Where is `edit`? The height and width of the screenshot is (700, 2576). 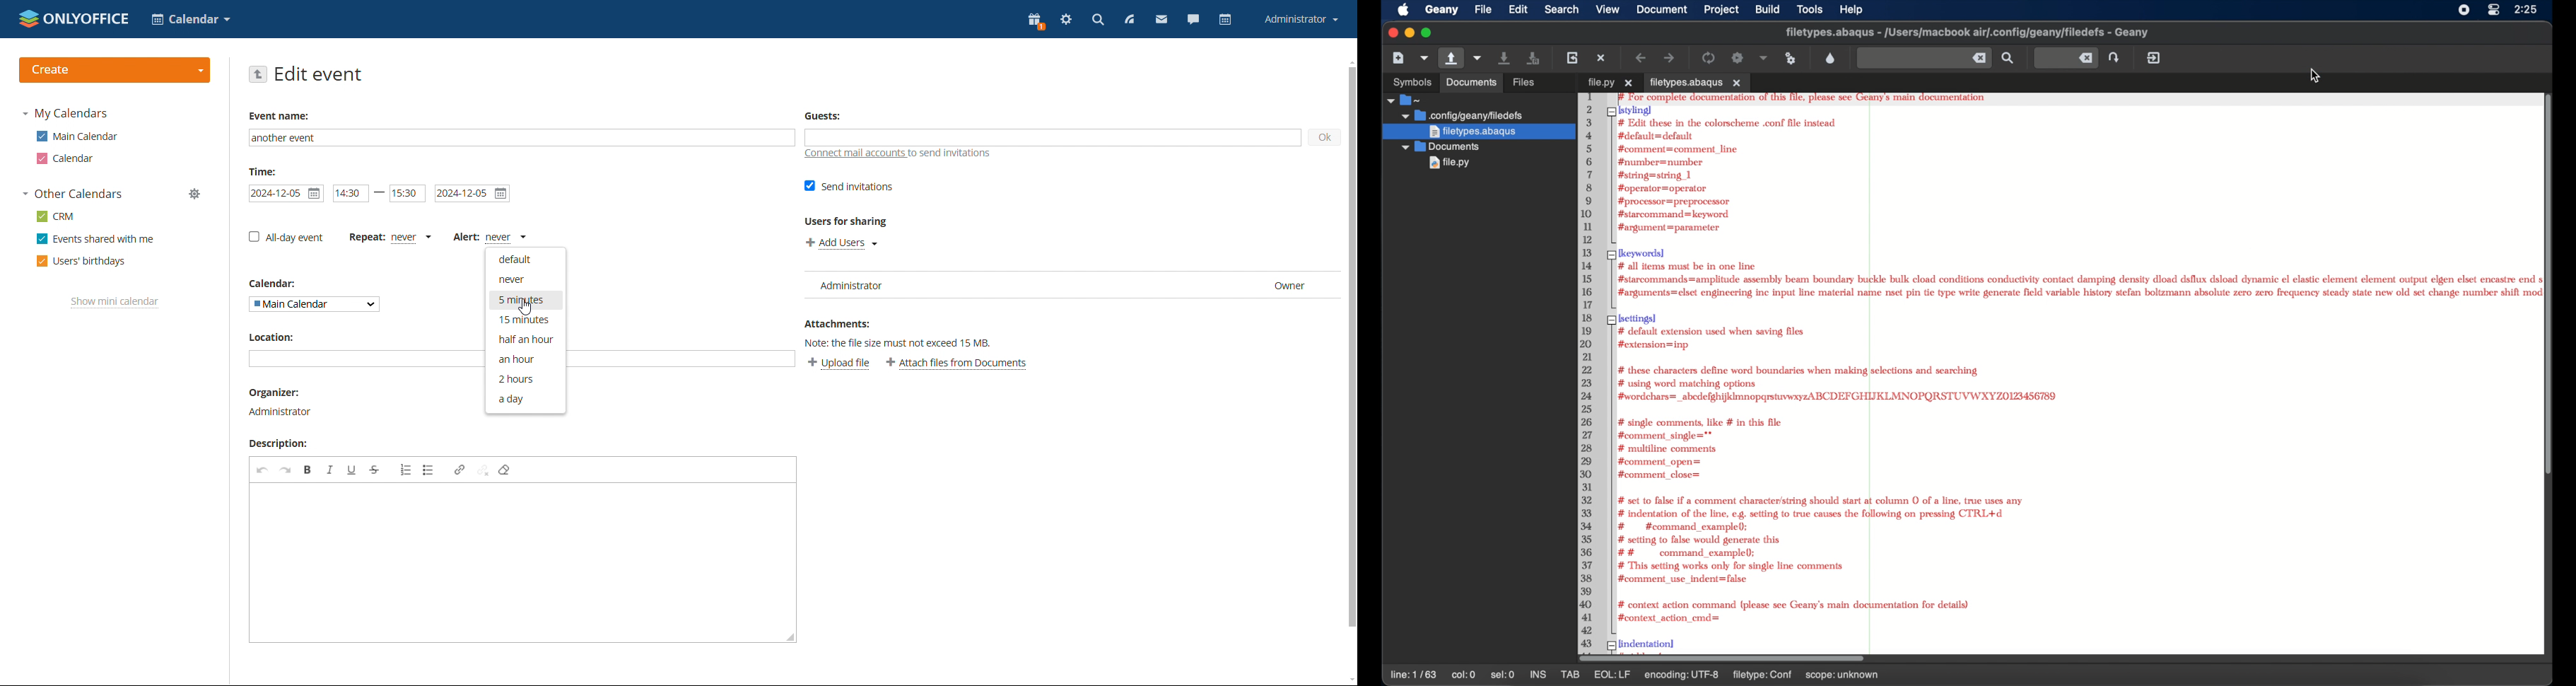 edit is located at coordinates (1519, 9).